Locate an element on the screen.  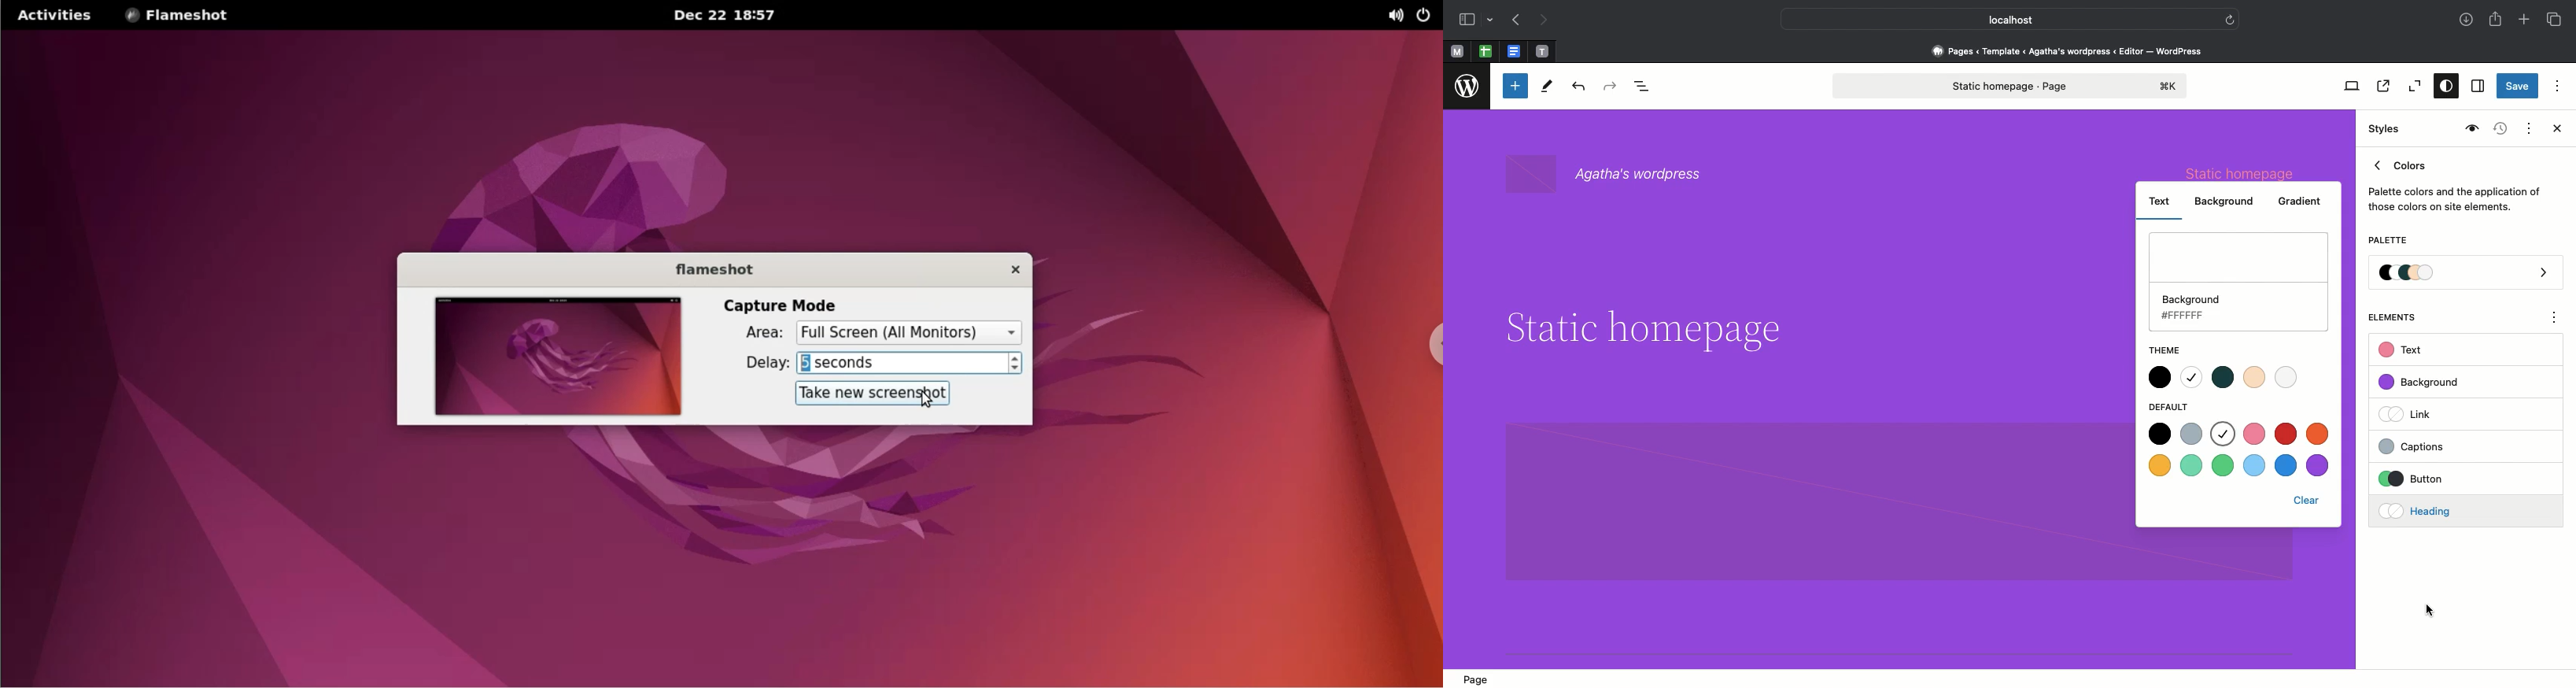
Sidebar is located at coordinates (1467, 20).